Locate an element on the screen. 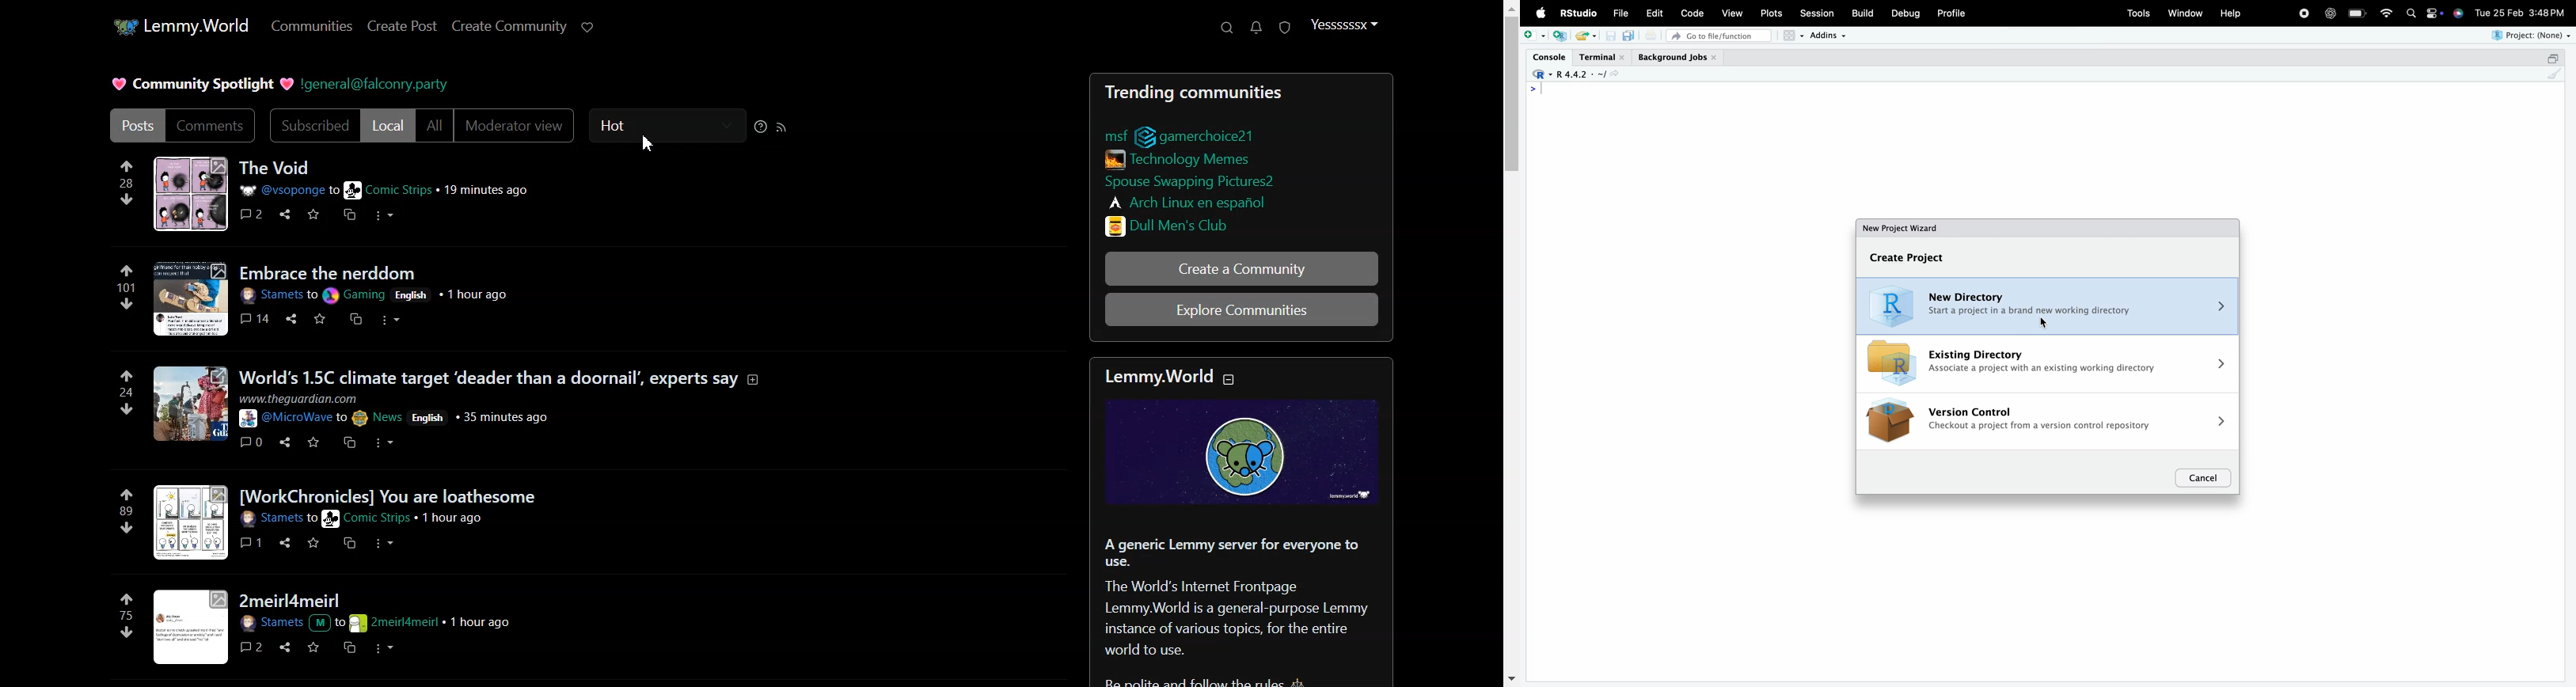 Image resolution: width=2576 pixels, height=700 pixels. comments is located at coordinates (253, 317).